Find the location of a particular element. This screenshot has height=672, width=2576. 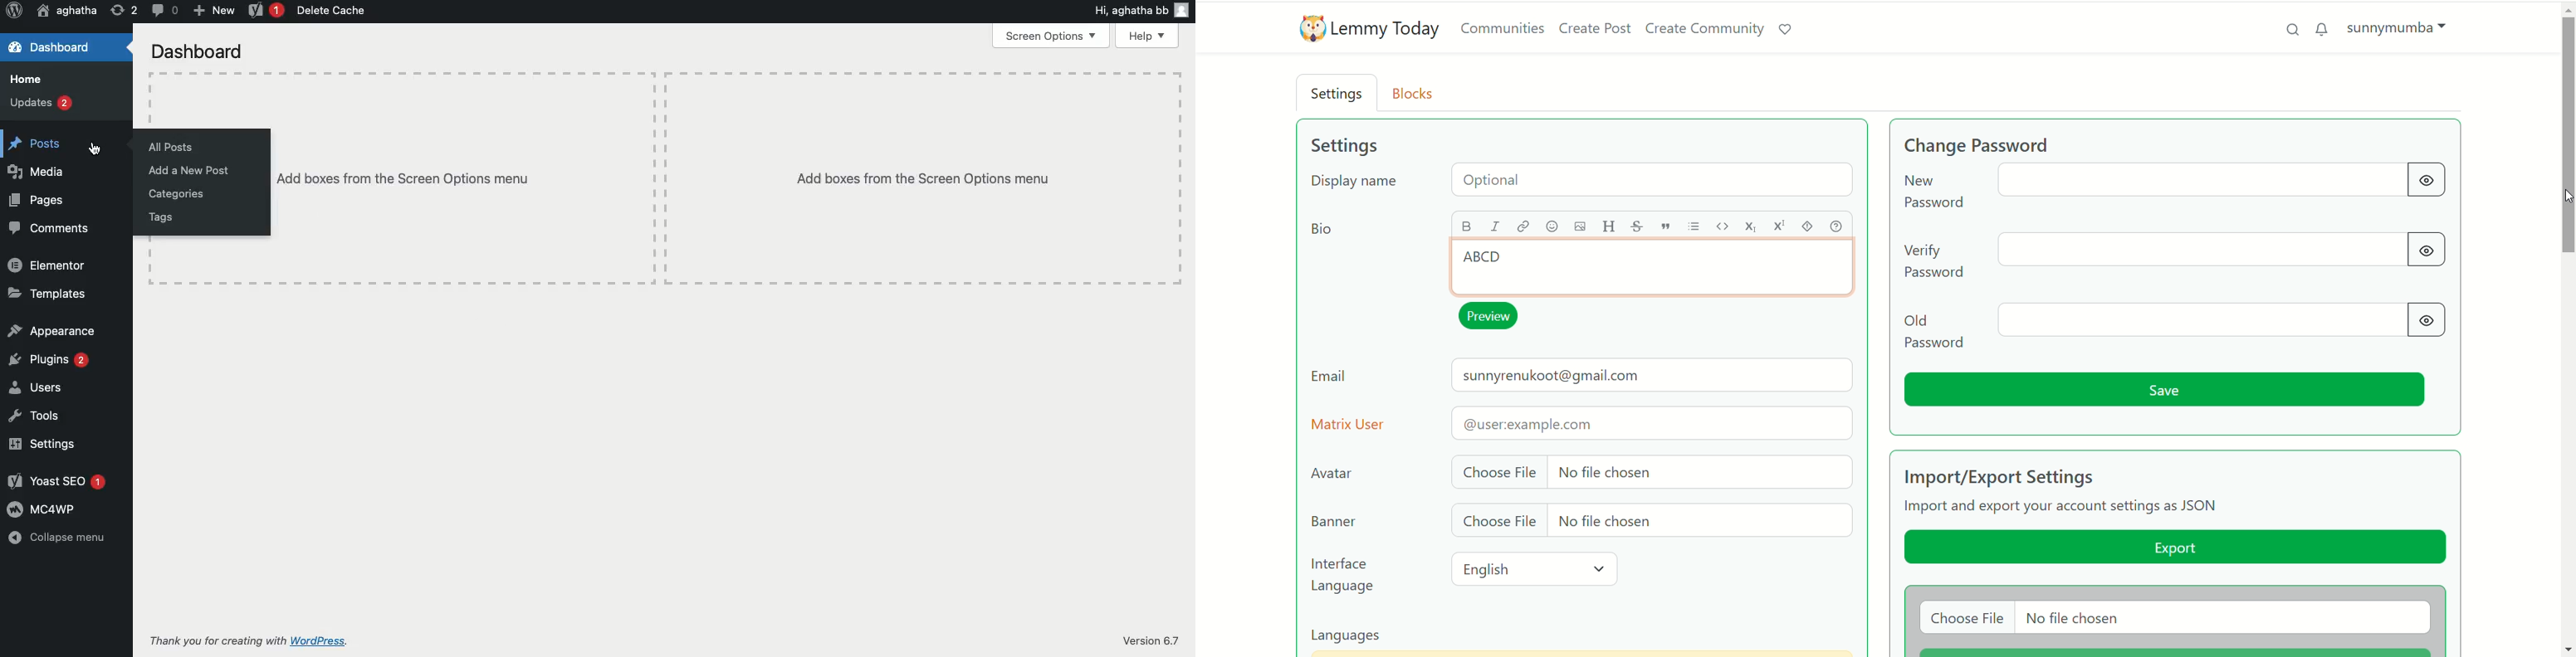

display name is located at coordinates (1585, 183).